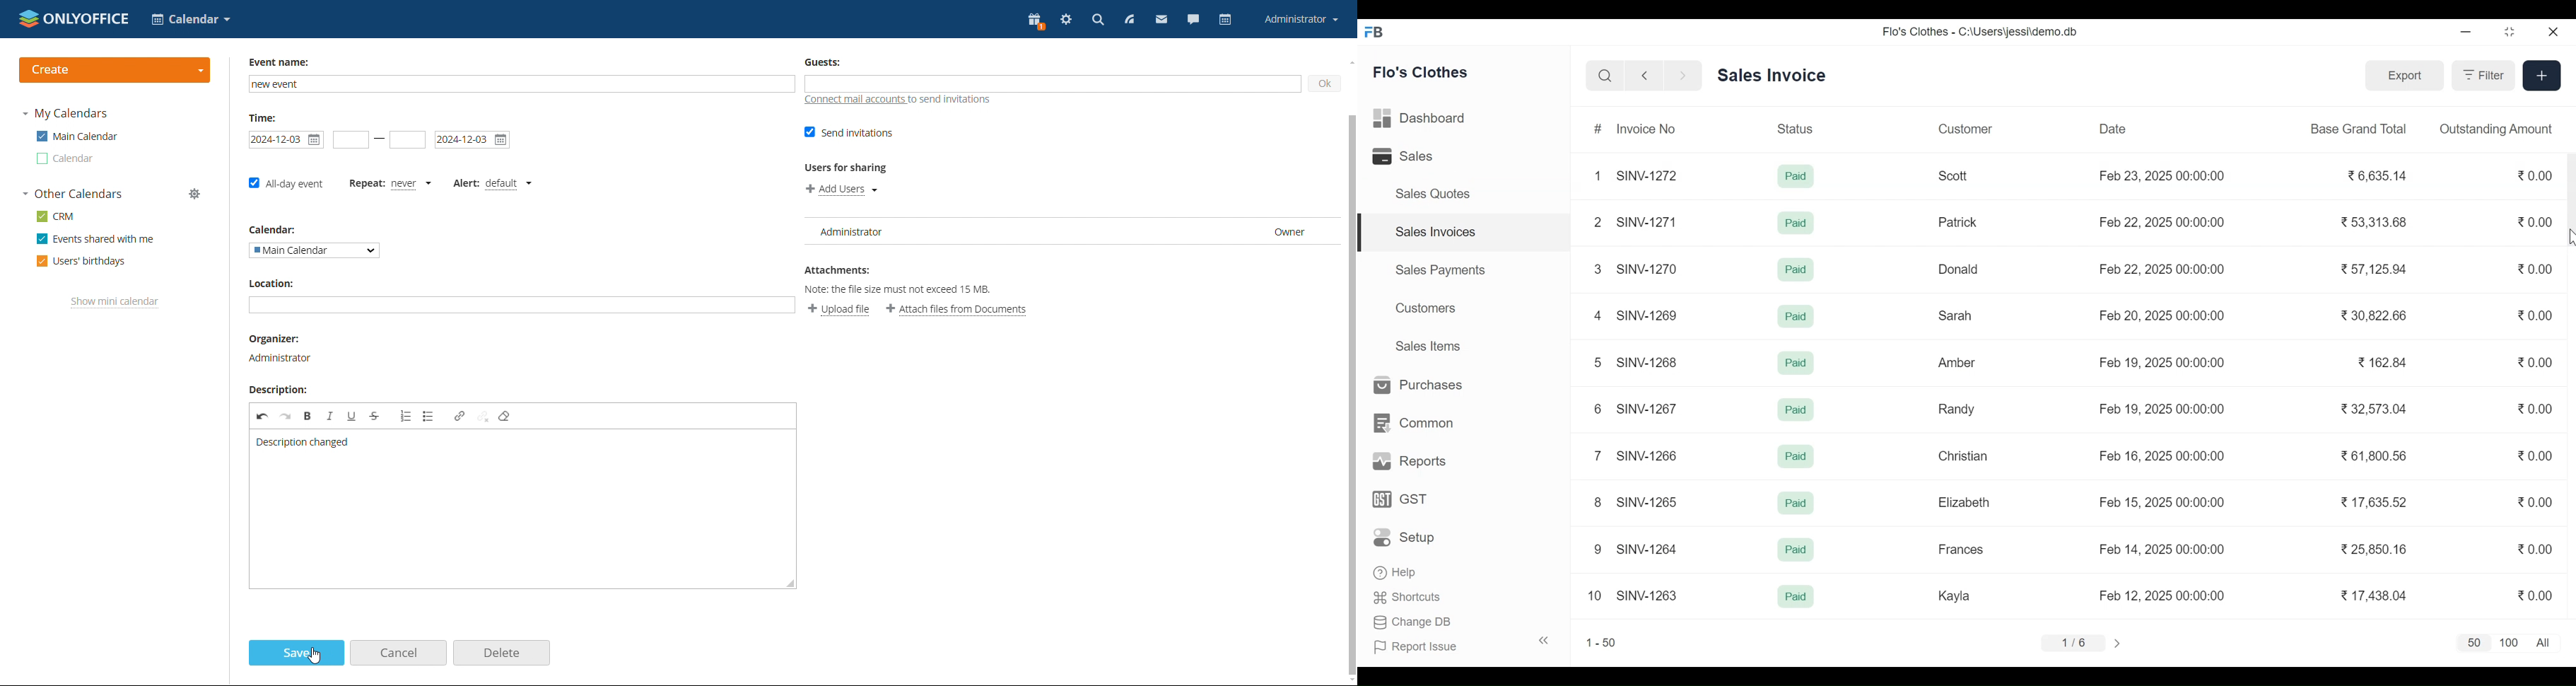 The height and width of the screenshot is (700, 2576). What do you see at coordinates (2163, 502) in the screenshot?
I see `Feb 15, 2025 00:00:00` at bounding box center [2163, 502].